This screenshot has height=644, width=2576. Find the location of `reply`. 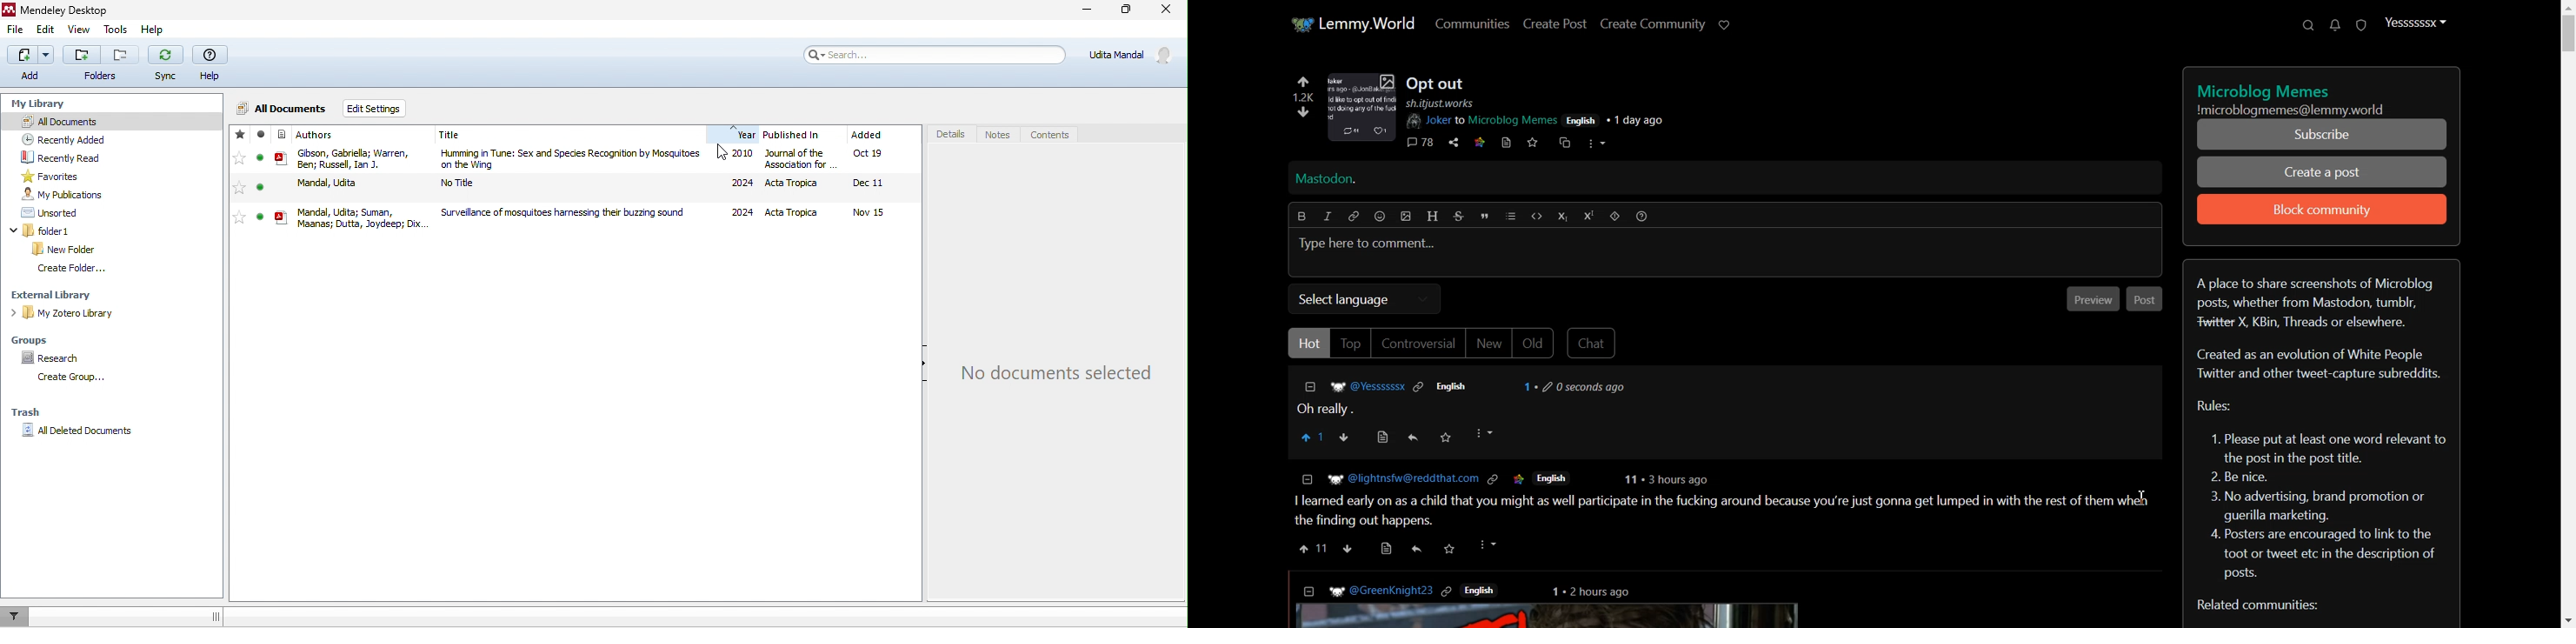

reply is located at coordinates (1418, 550).